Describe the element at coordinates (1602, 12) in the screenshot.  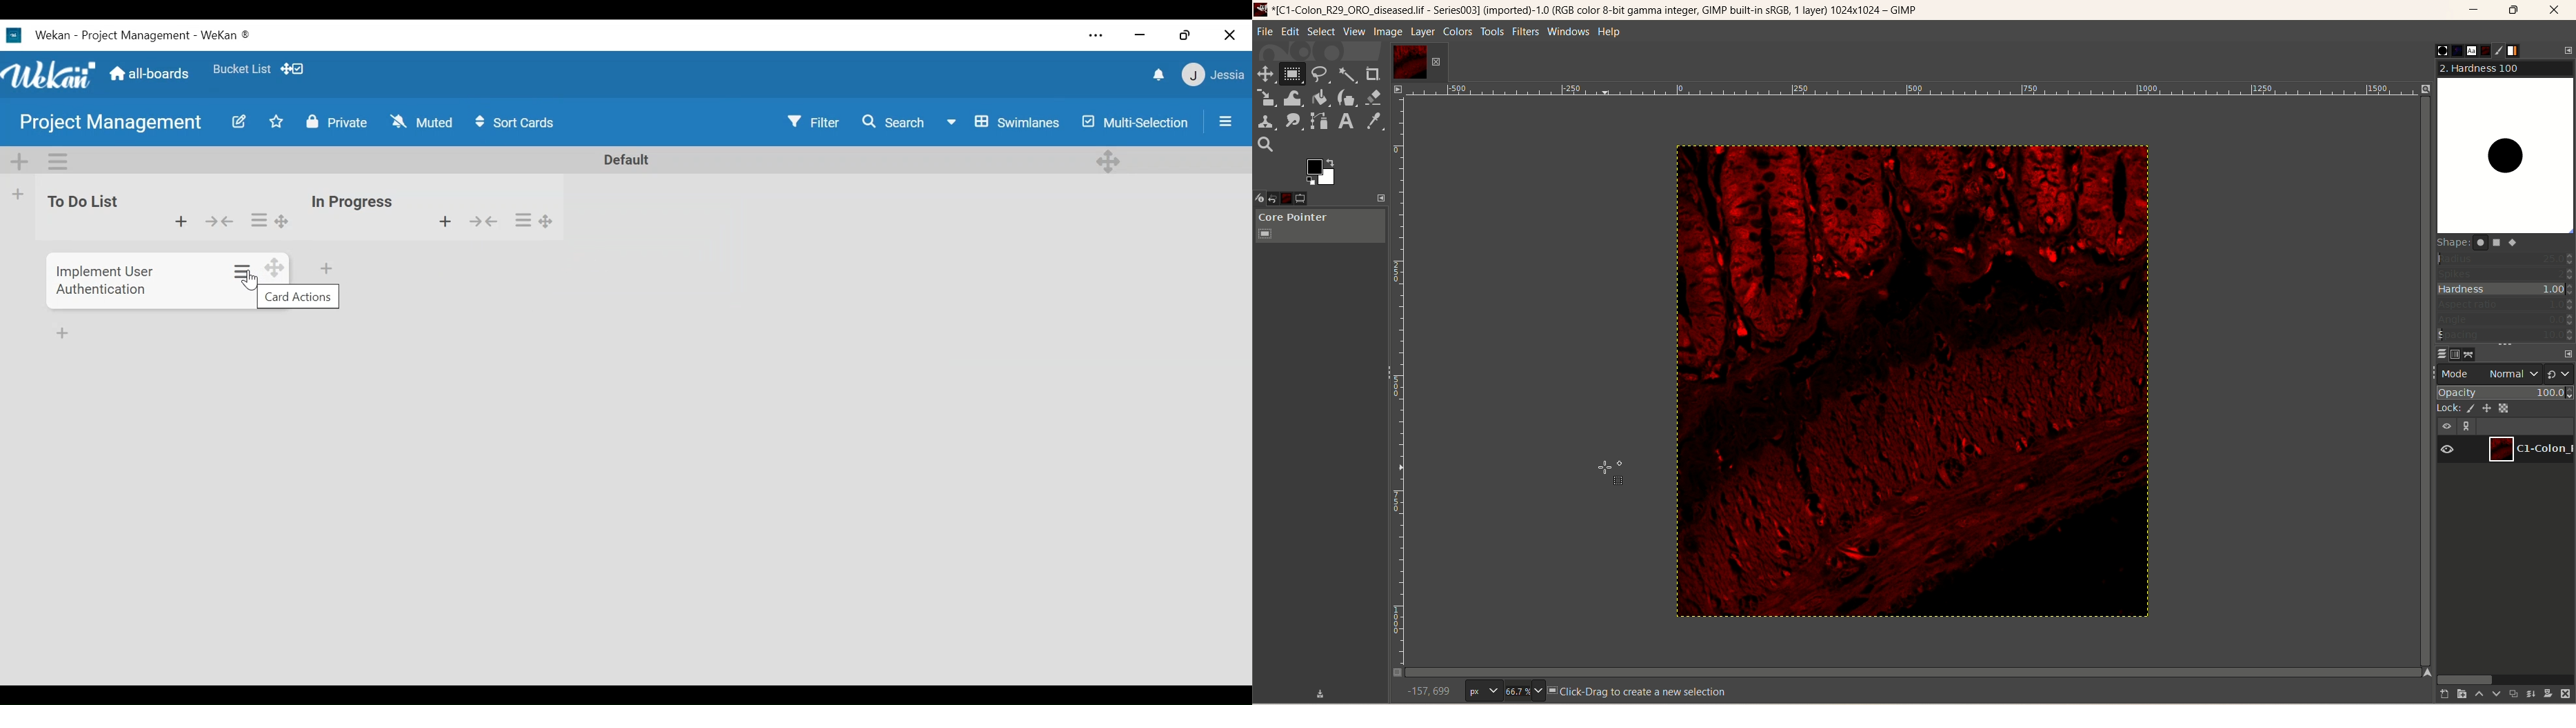
I see `title` at that location.